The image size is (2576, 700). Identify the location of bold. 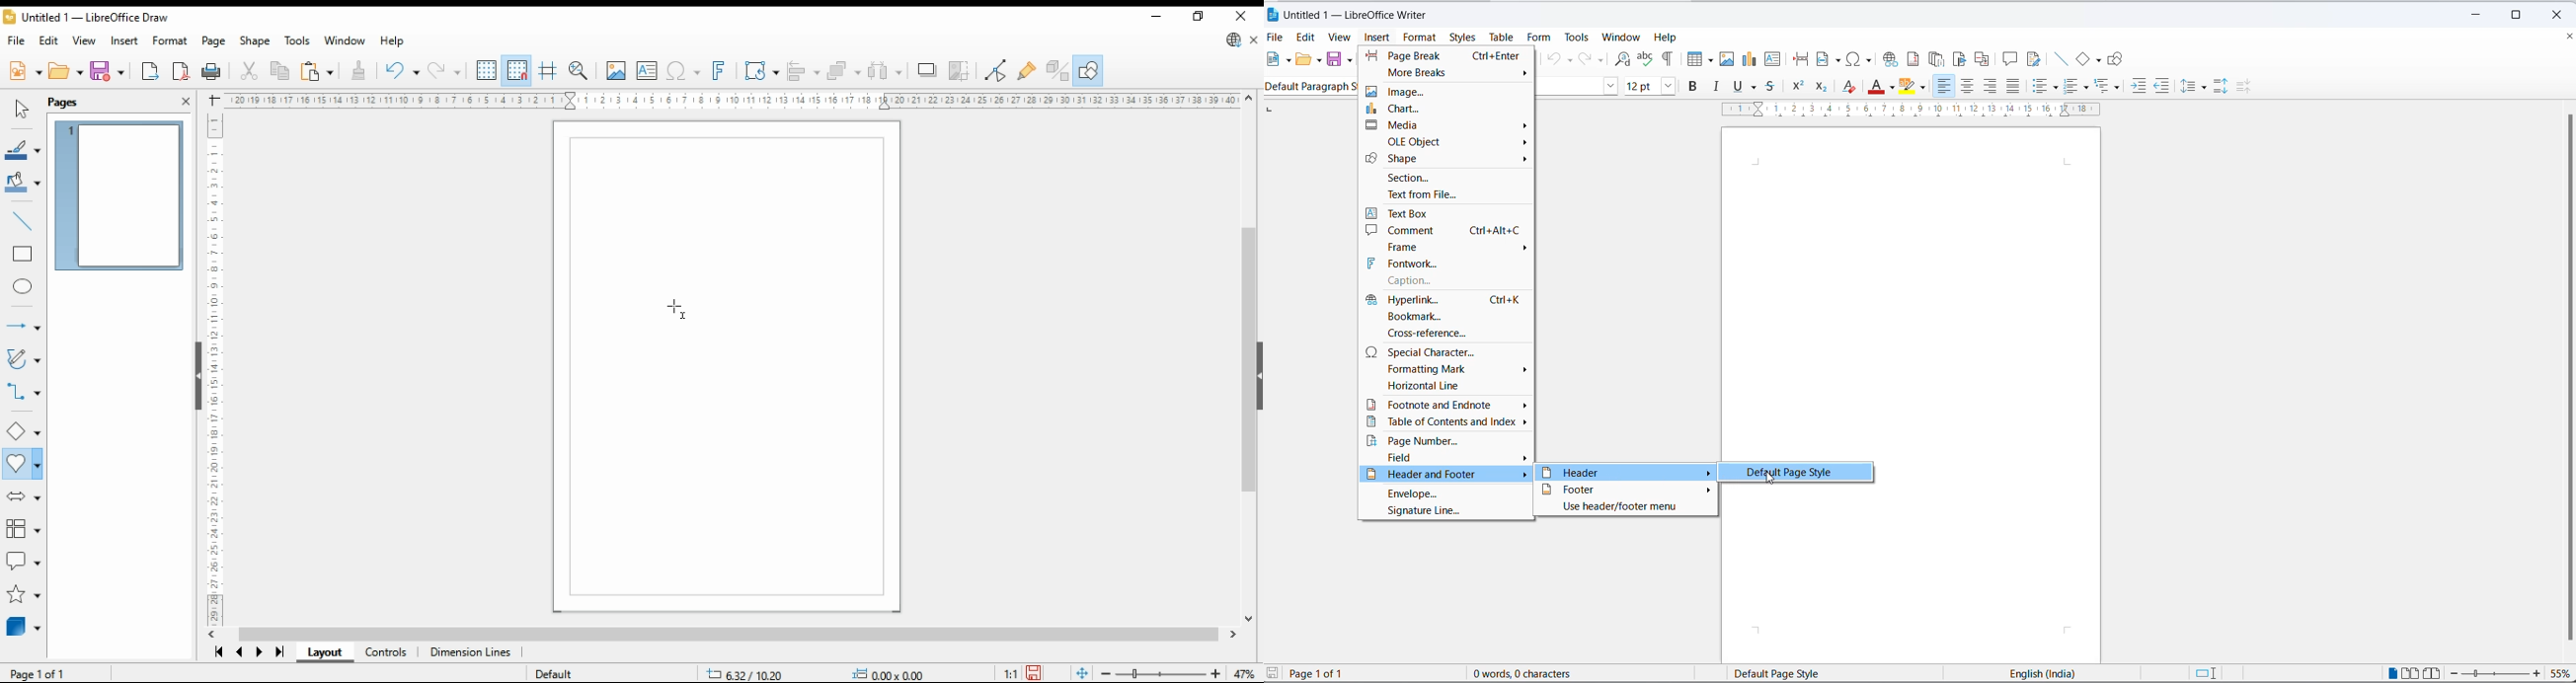
(1696, 87).